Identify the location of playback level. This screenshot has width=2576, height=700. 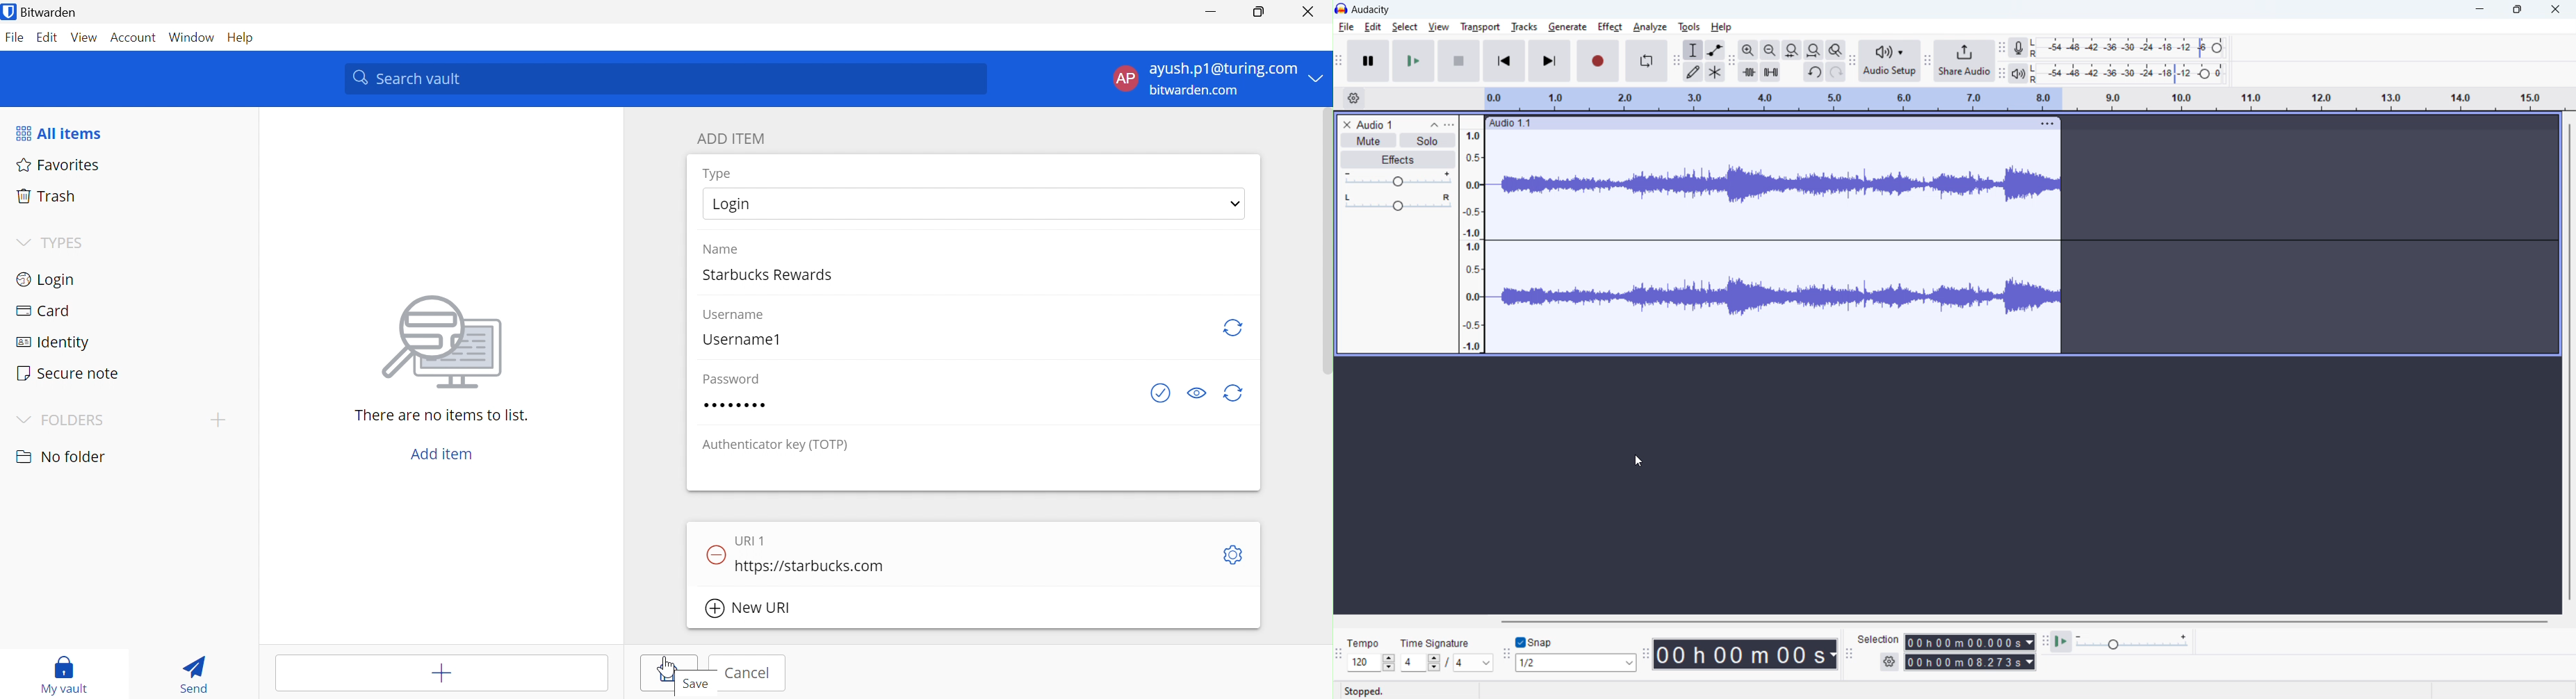
(2128, 72).